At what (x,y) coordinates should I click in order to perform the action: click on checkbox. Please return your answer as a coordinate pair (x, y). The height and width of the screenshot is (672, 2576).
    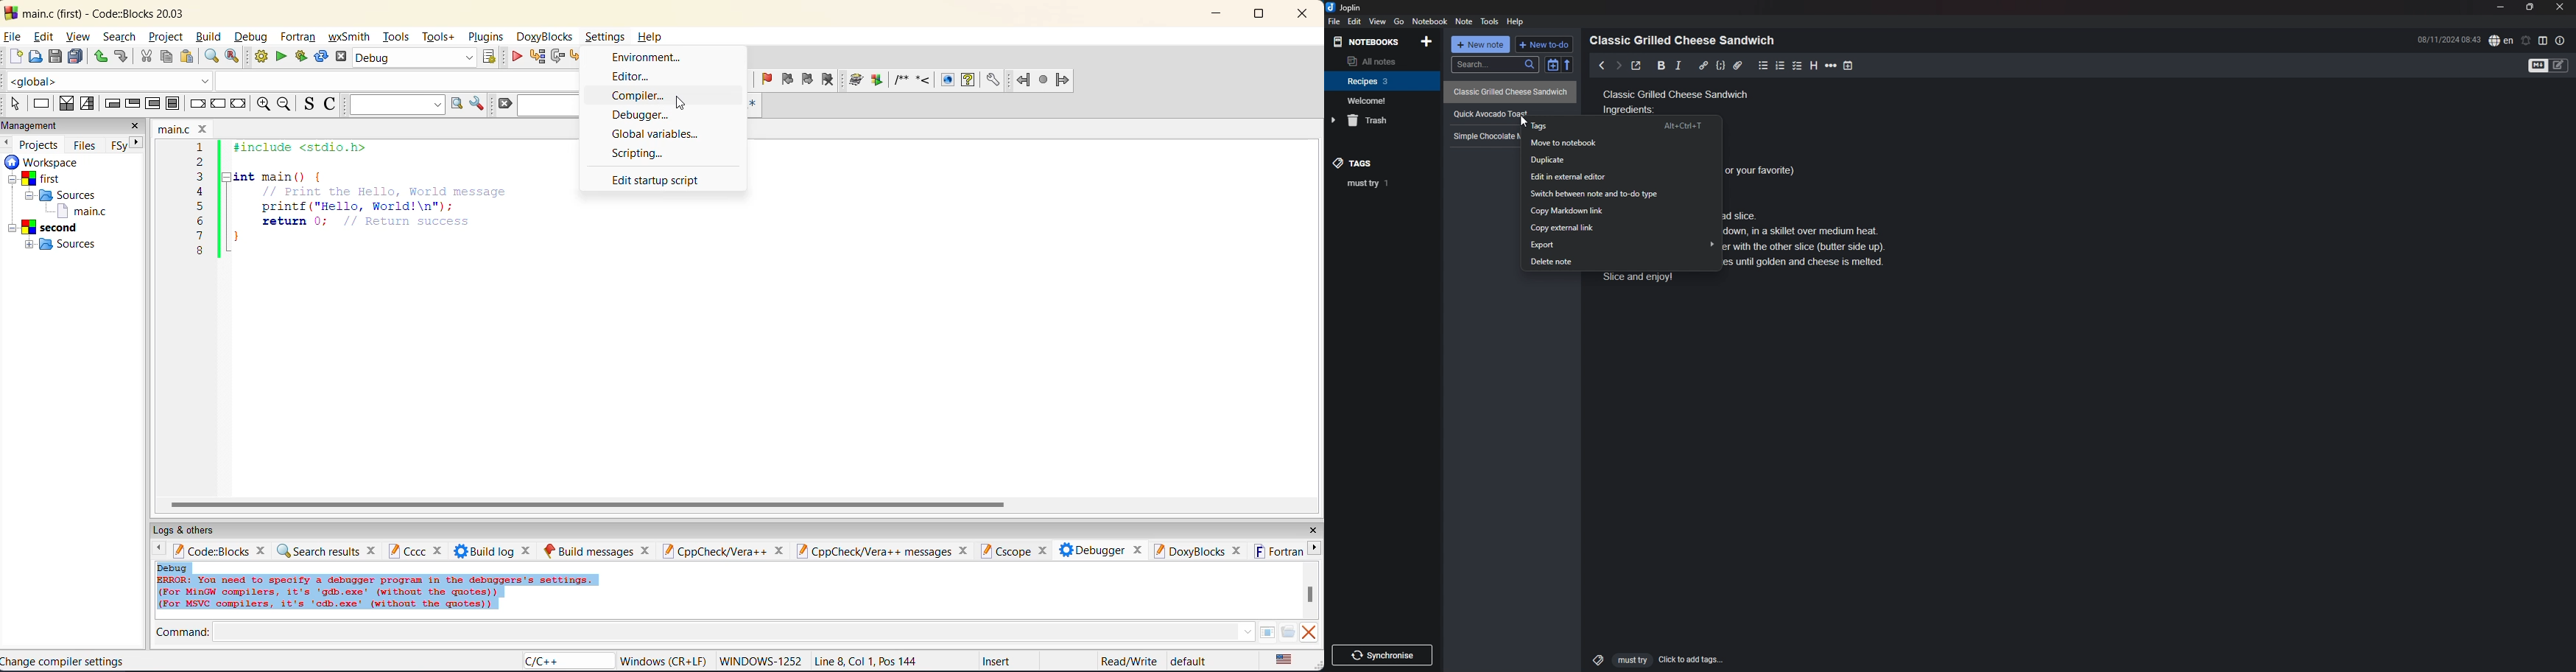
    Looking at the image, I should click on (1797, 65).